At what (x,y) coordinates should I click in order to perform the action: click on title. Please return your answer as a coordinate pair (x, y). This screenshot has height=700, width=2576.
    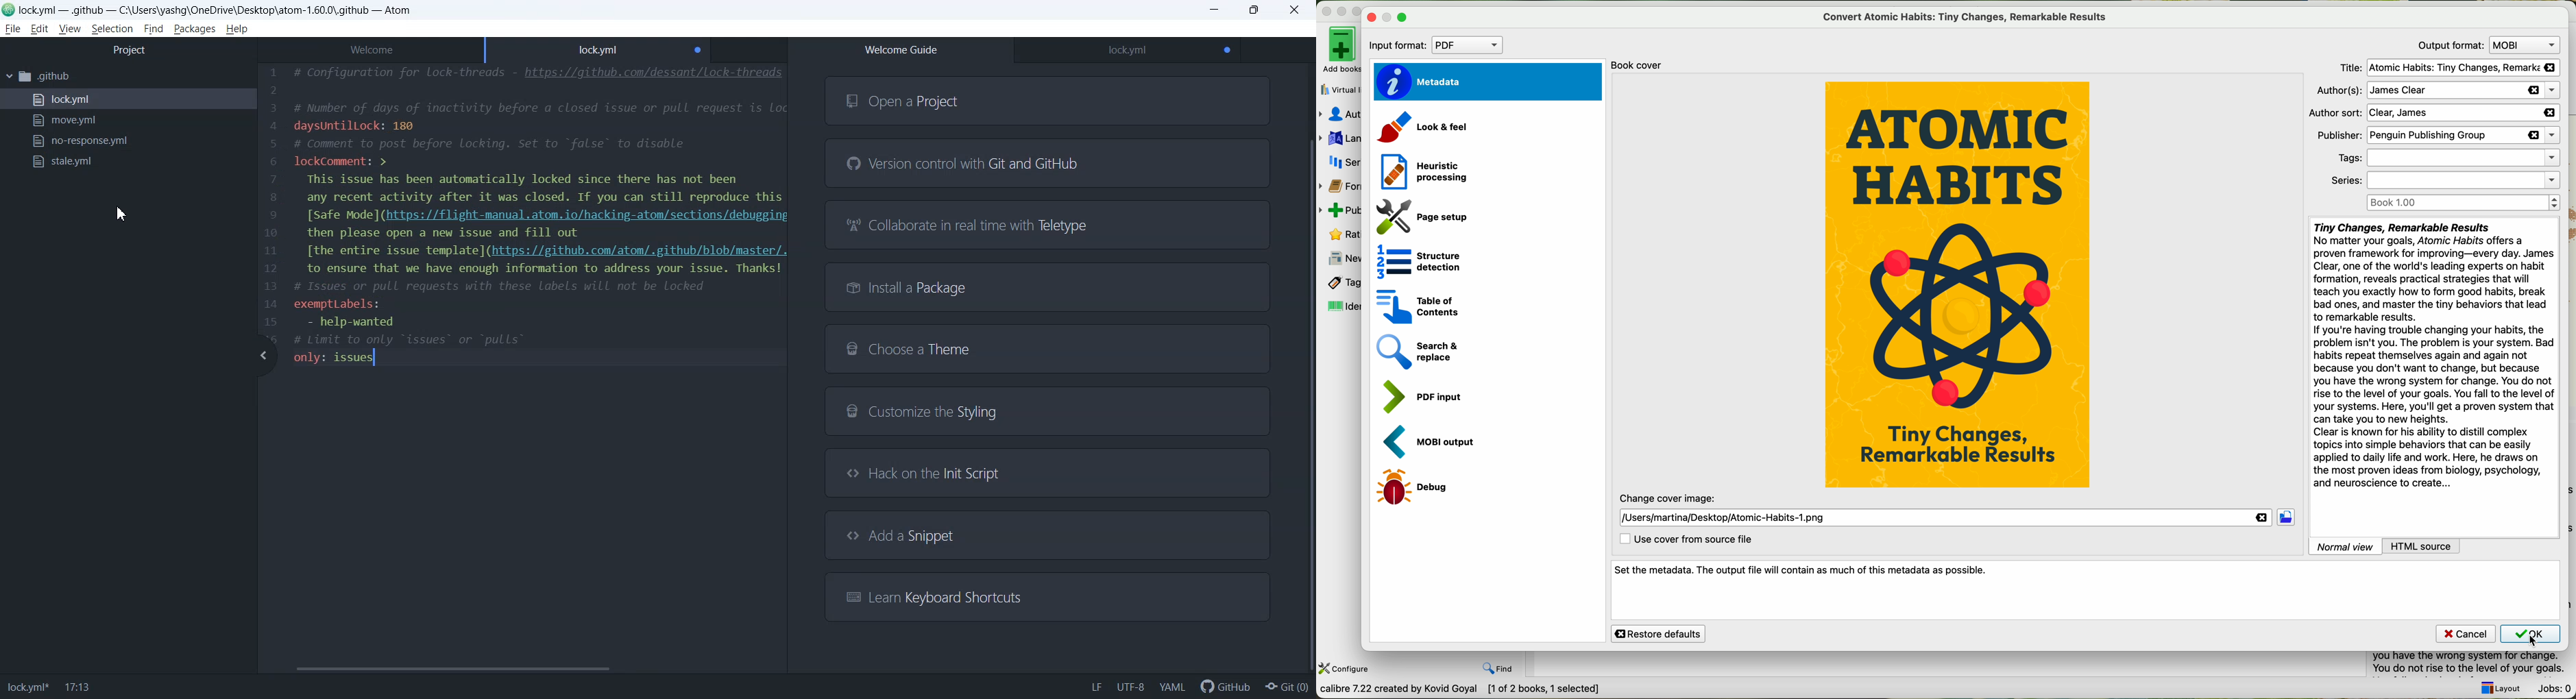
    Looking at the image, I should click on (2450, 68).